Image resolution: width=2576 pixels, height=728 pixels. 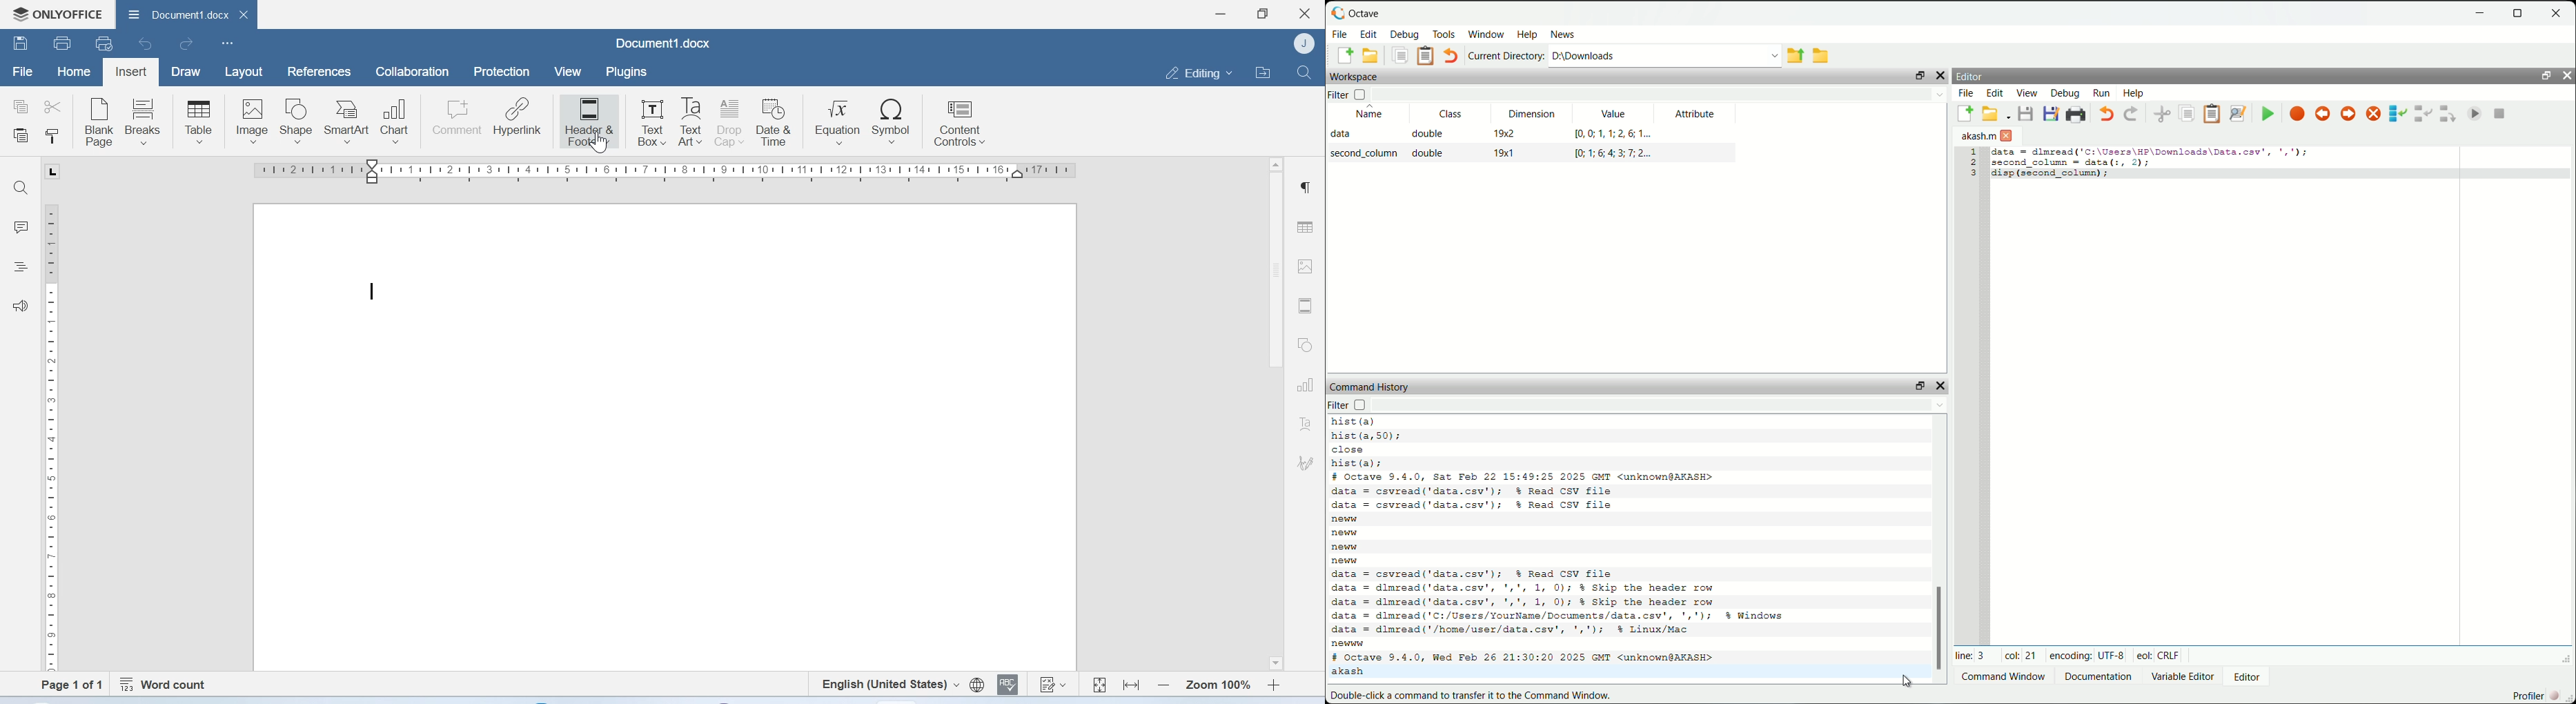 What do you see at coordinates (1501, 696) in the screenshot?
I see `double-click a command to transfer it to the command window` at bounding box center [1501, 696].